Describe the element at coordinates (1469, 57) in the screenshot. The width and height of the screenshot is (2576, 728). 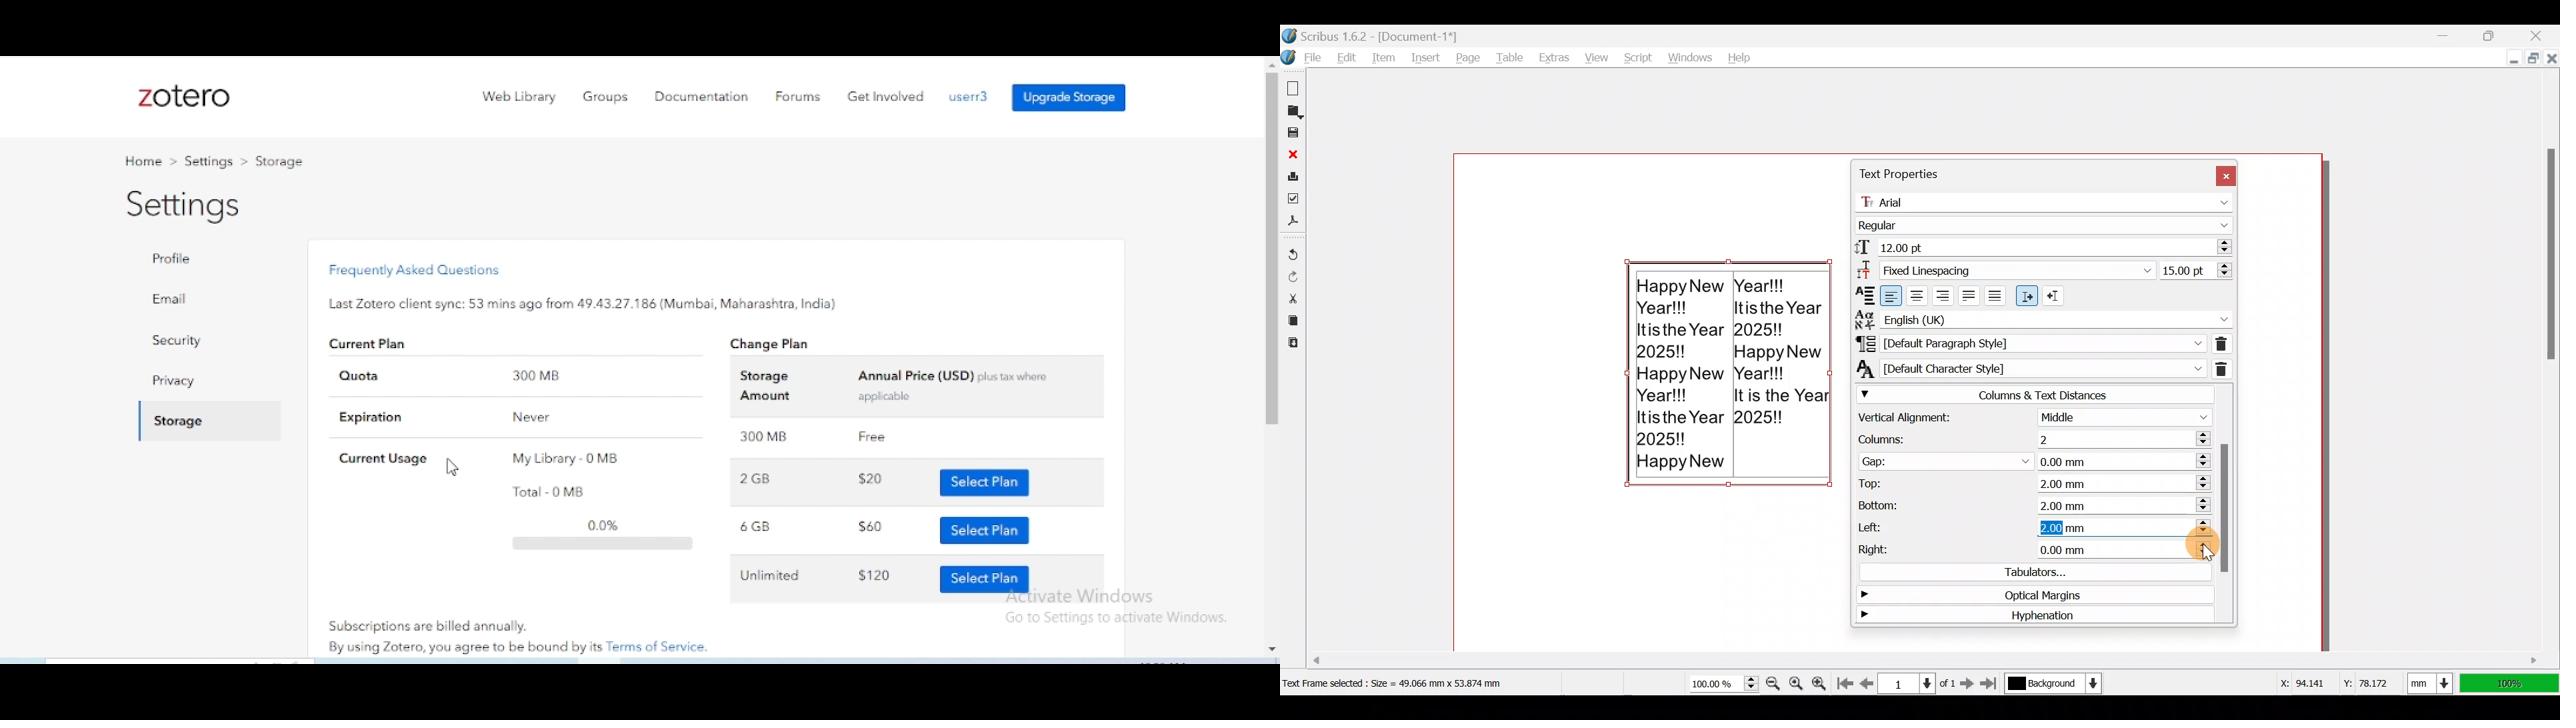
I see `Page` at that location.